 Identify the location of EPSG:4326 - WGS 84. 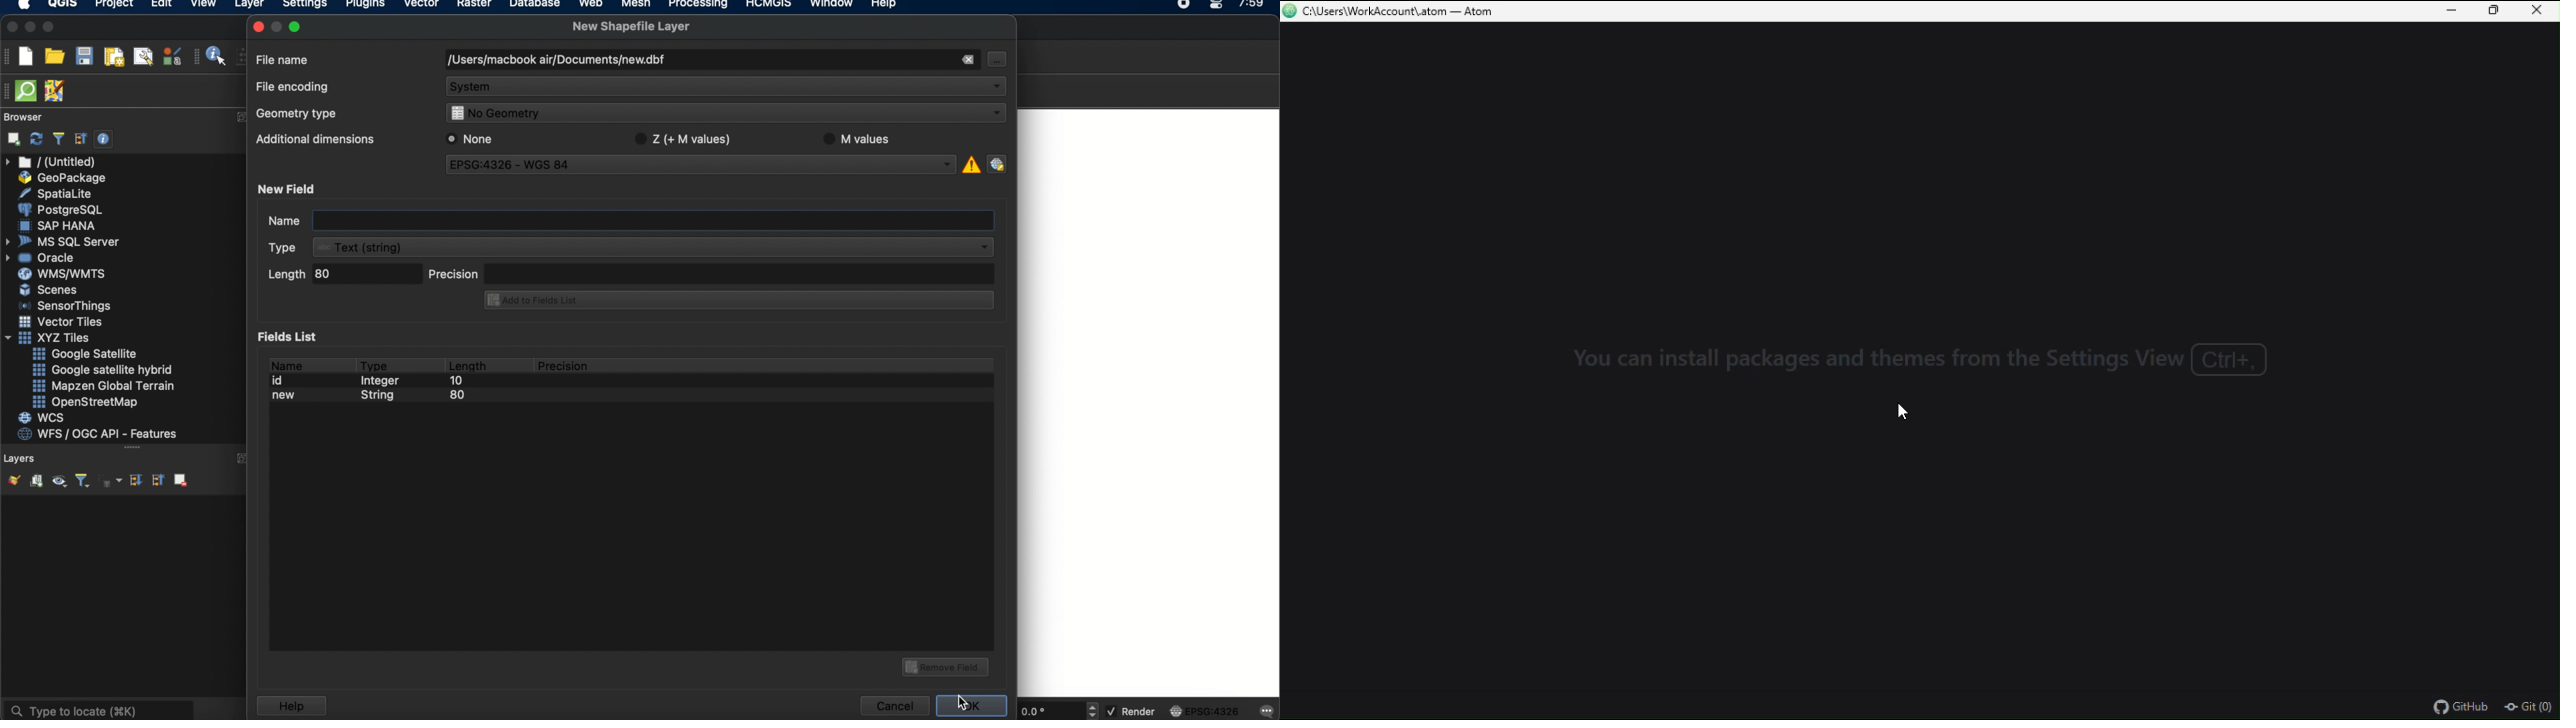
(702, 167).